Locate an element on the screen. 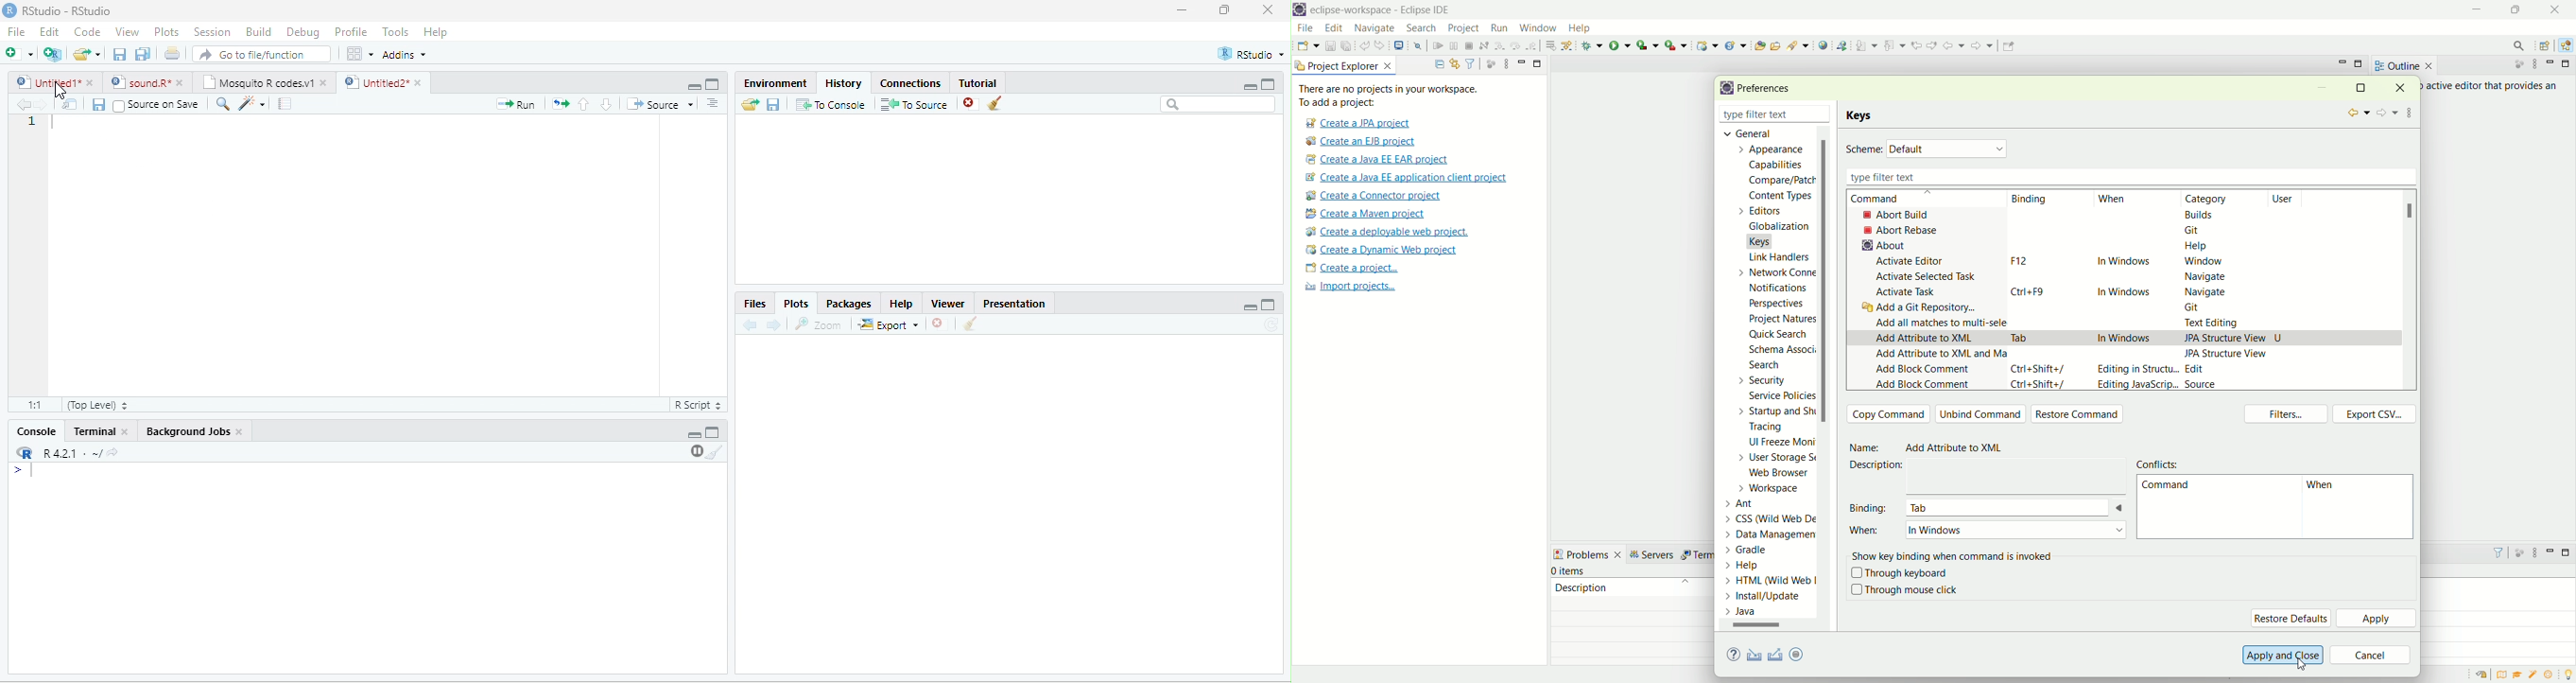 This screenshot has width=2576, height=700. Session is located at coordinates (214, 33).